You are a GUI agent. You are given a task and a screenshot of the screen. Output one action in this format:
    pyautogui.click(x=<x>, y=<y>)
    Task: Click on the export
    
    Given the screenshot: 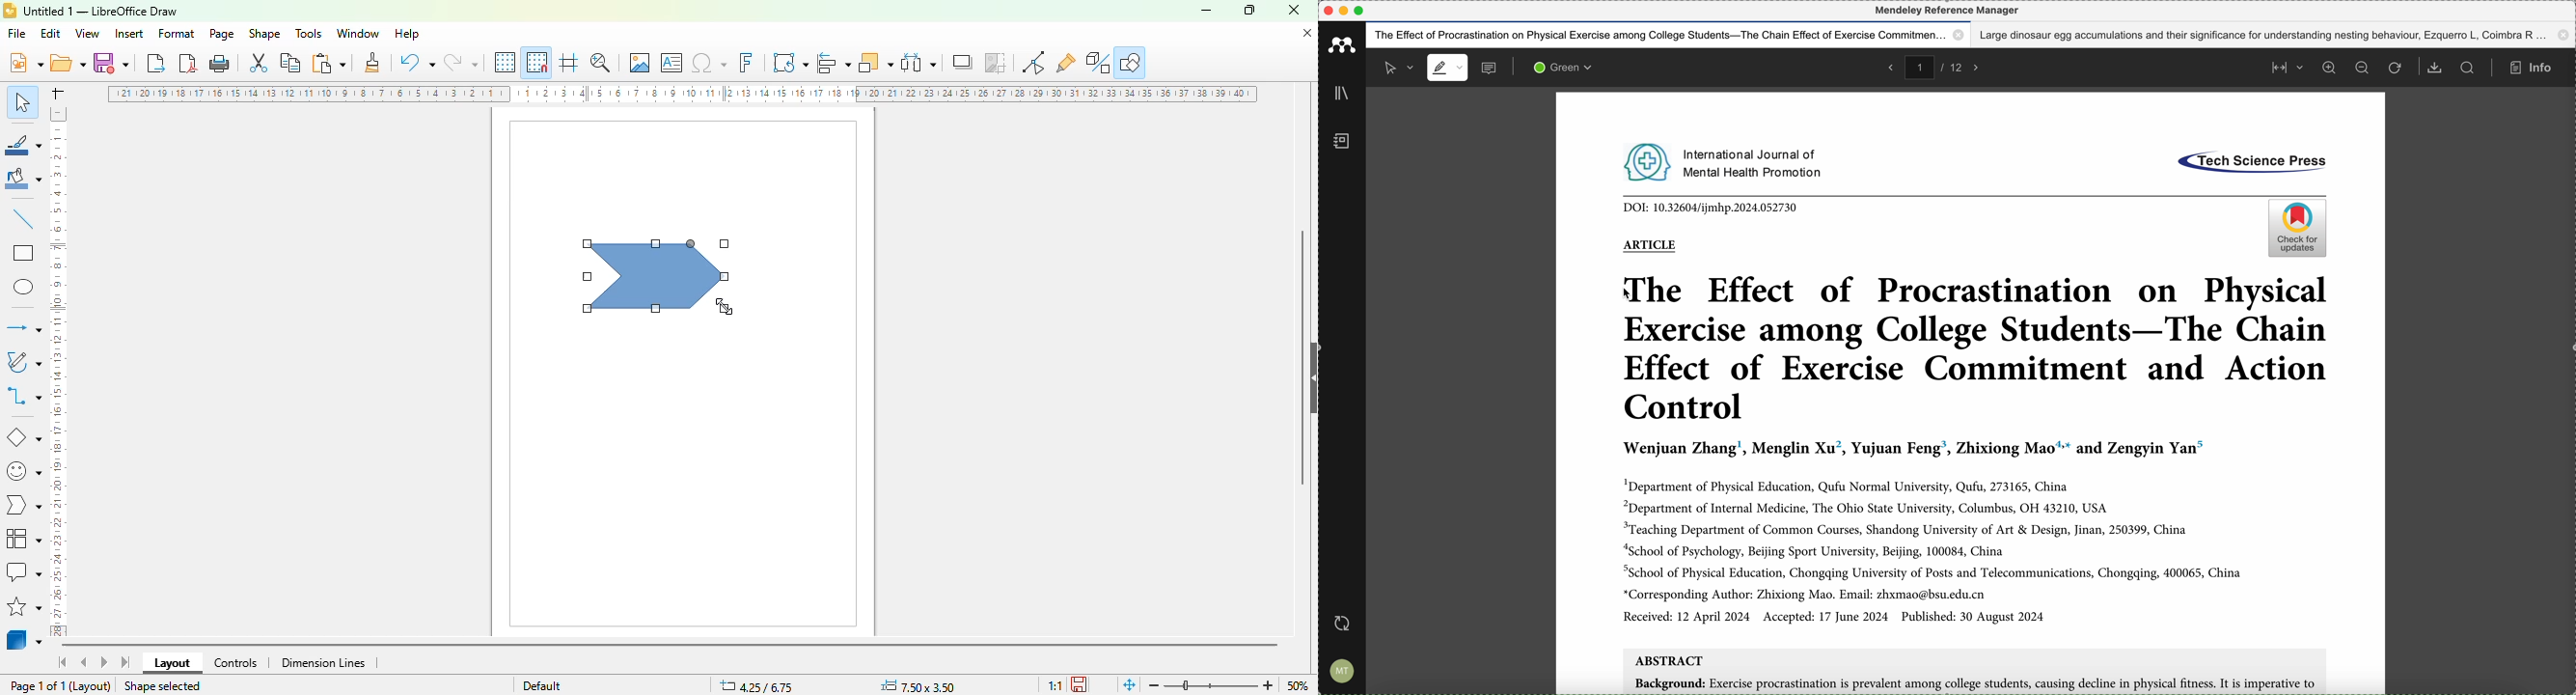 What is the action you would take?
    pyautogui.click(x=157, y=63)
    